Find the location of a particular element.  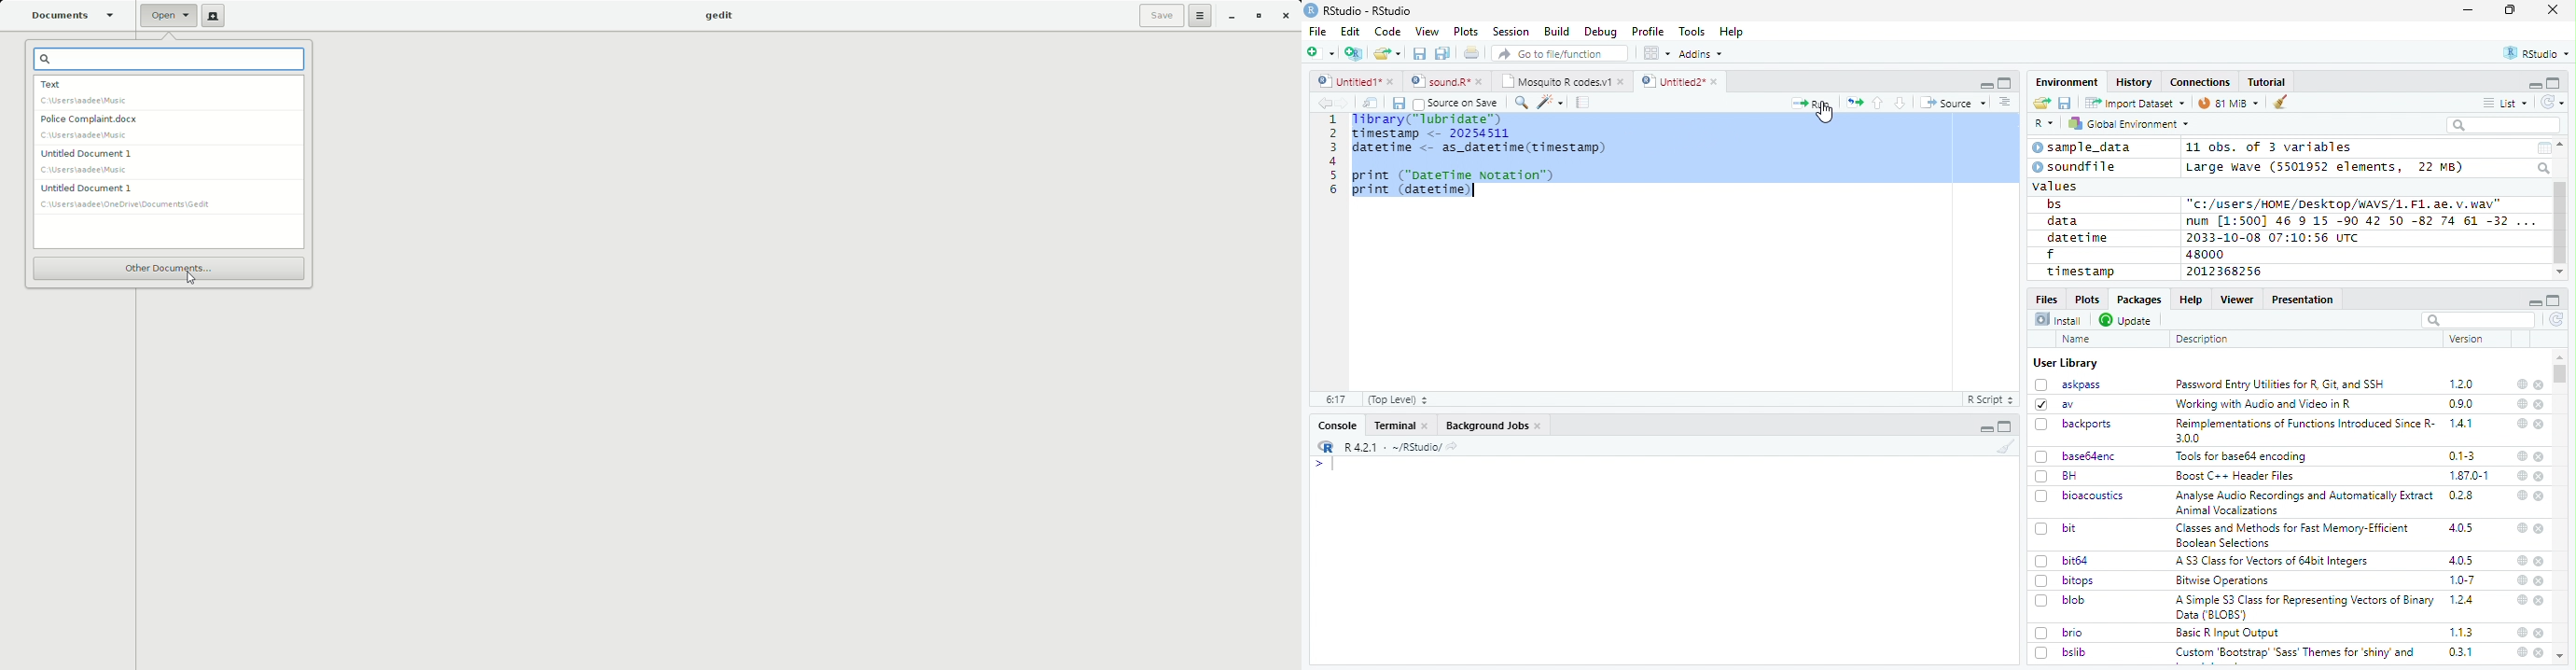

close is located at coordinates (2541, 476).